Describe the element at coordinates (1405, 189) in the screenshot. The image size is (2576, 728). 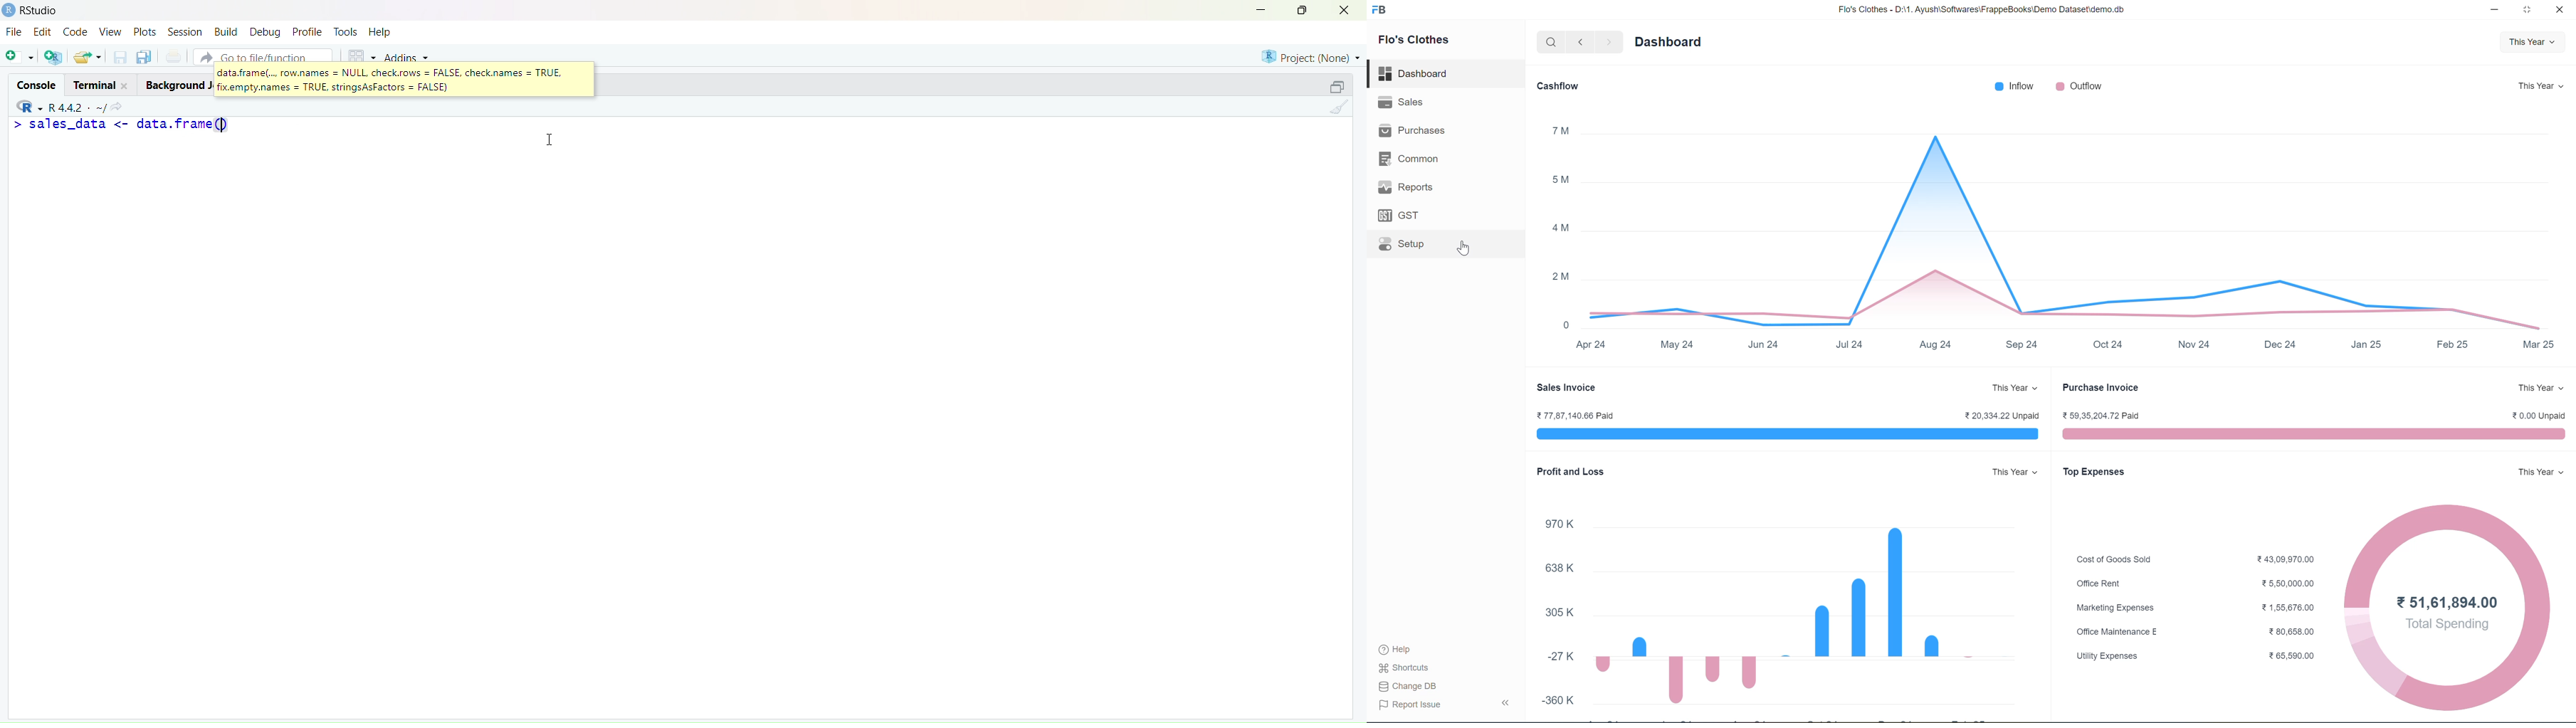
I see `Reports` at that location.